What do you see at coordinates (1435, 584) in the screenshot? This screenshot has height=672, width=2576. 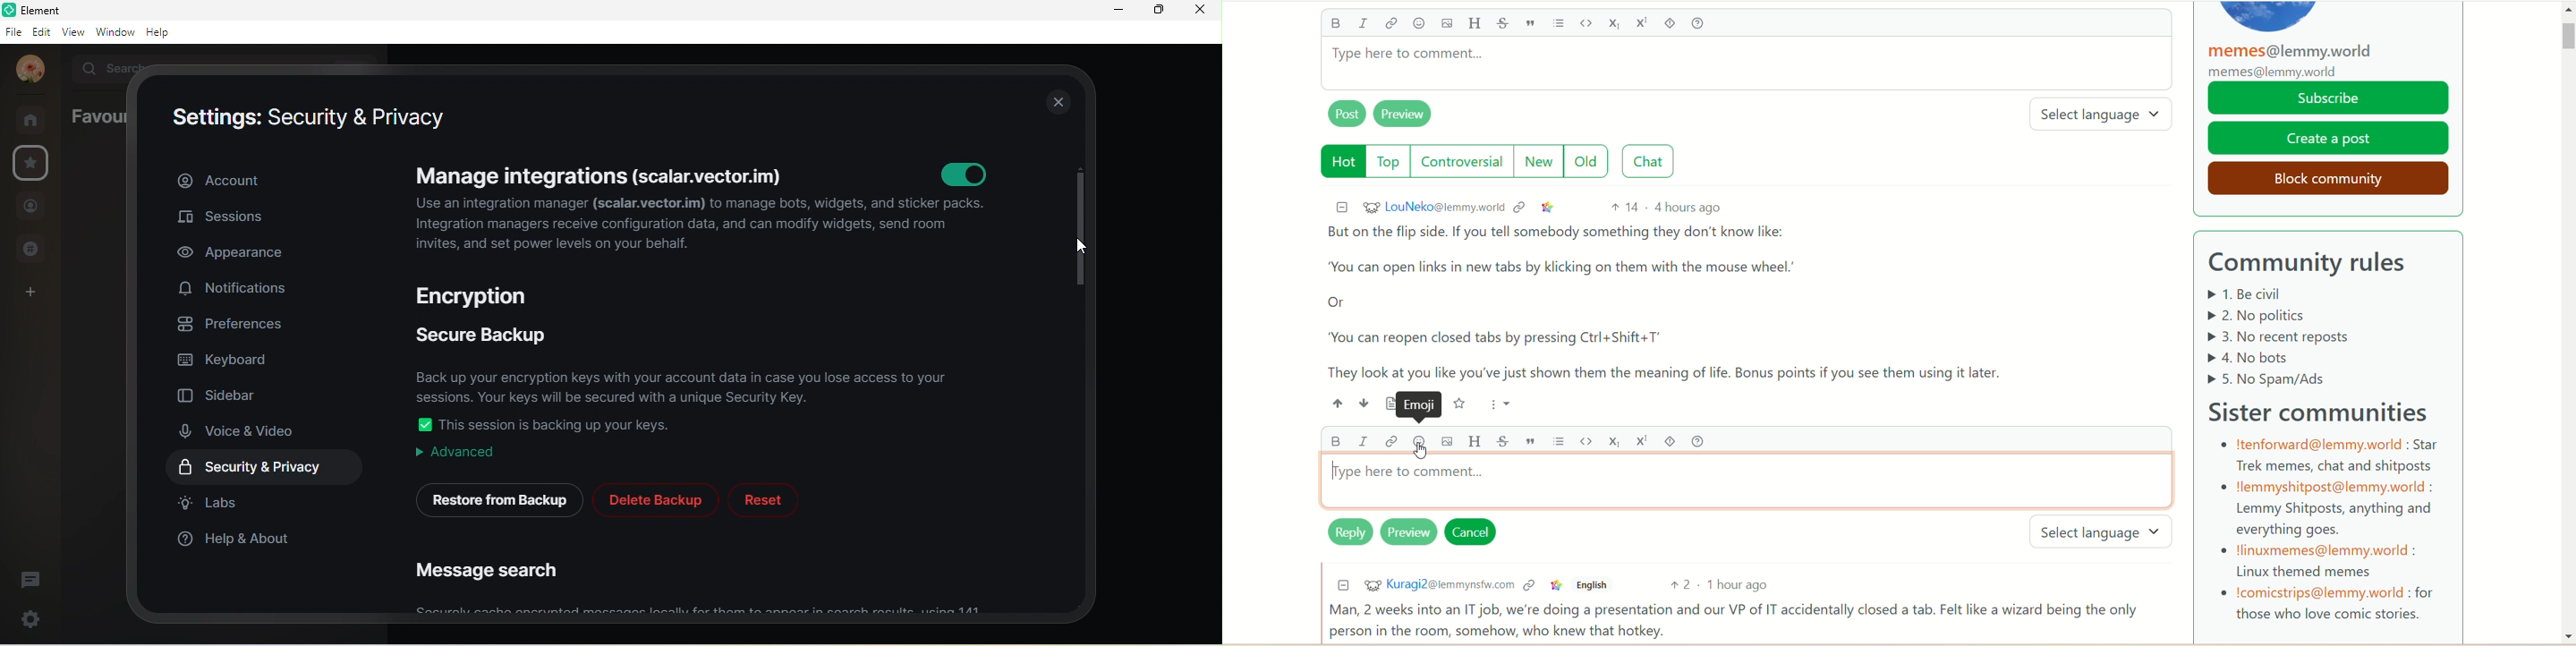 I see `username` at bounding box center [1435, 584].